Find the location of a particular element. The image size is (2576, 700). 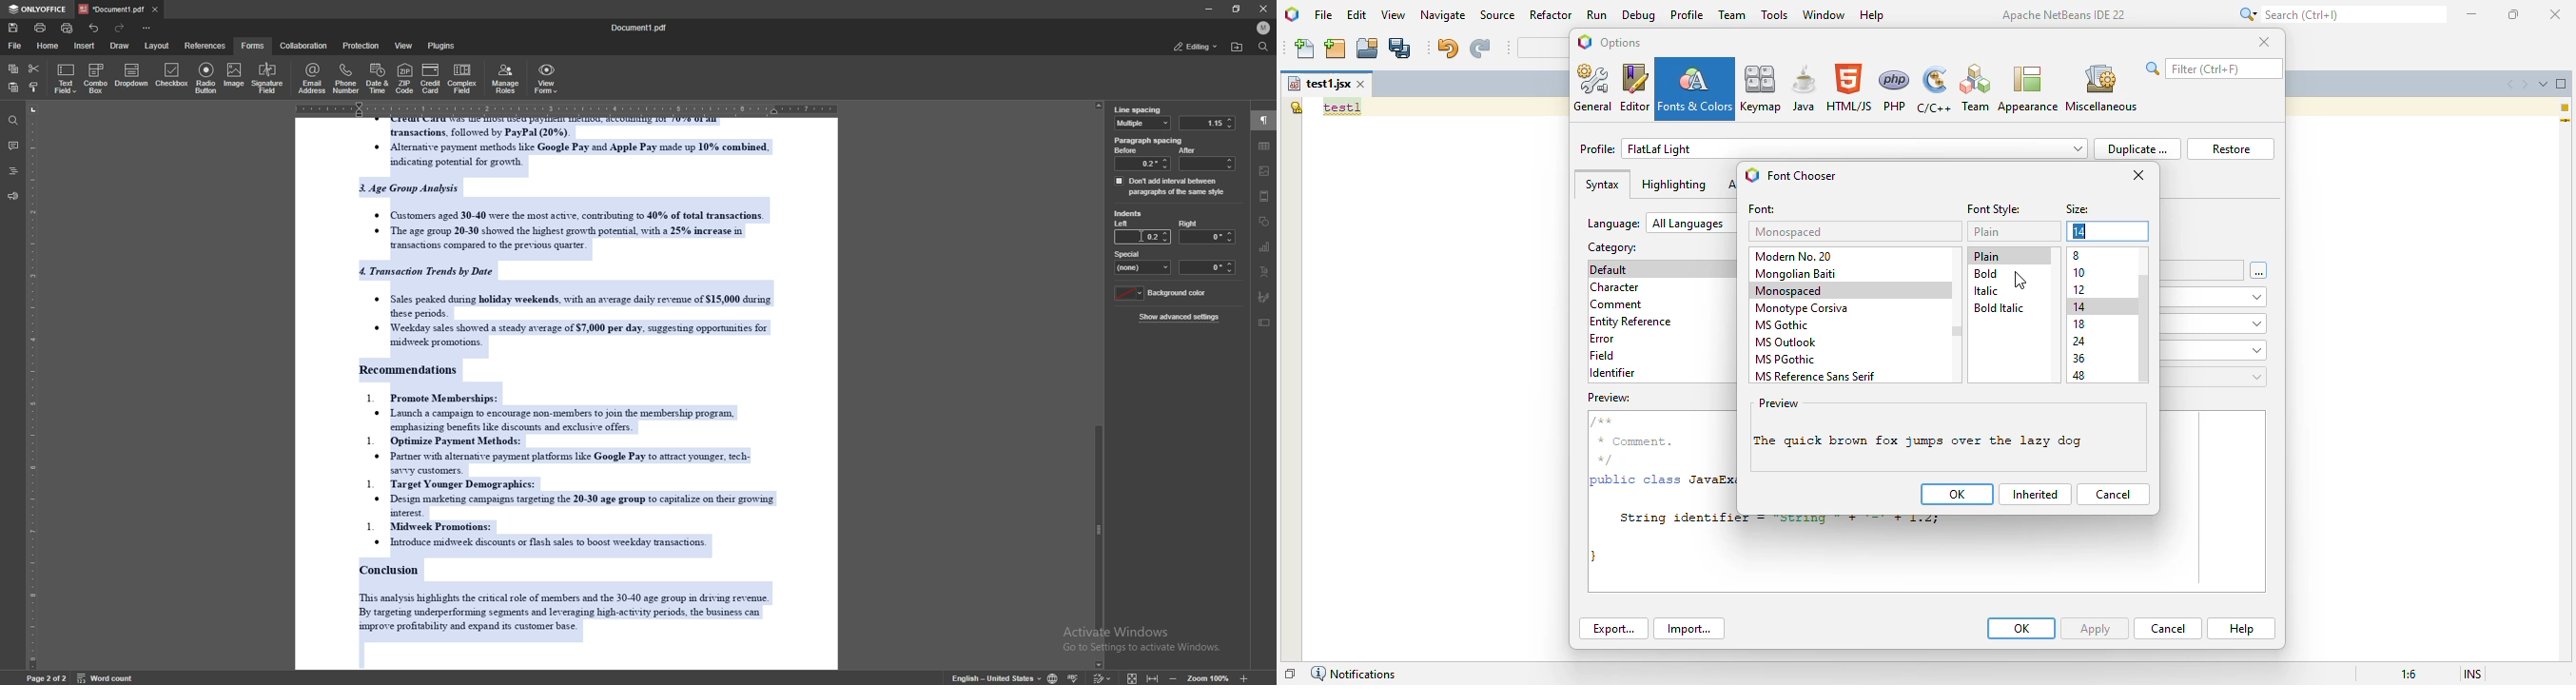

phone number is located at coordinates (347, 78).